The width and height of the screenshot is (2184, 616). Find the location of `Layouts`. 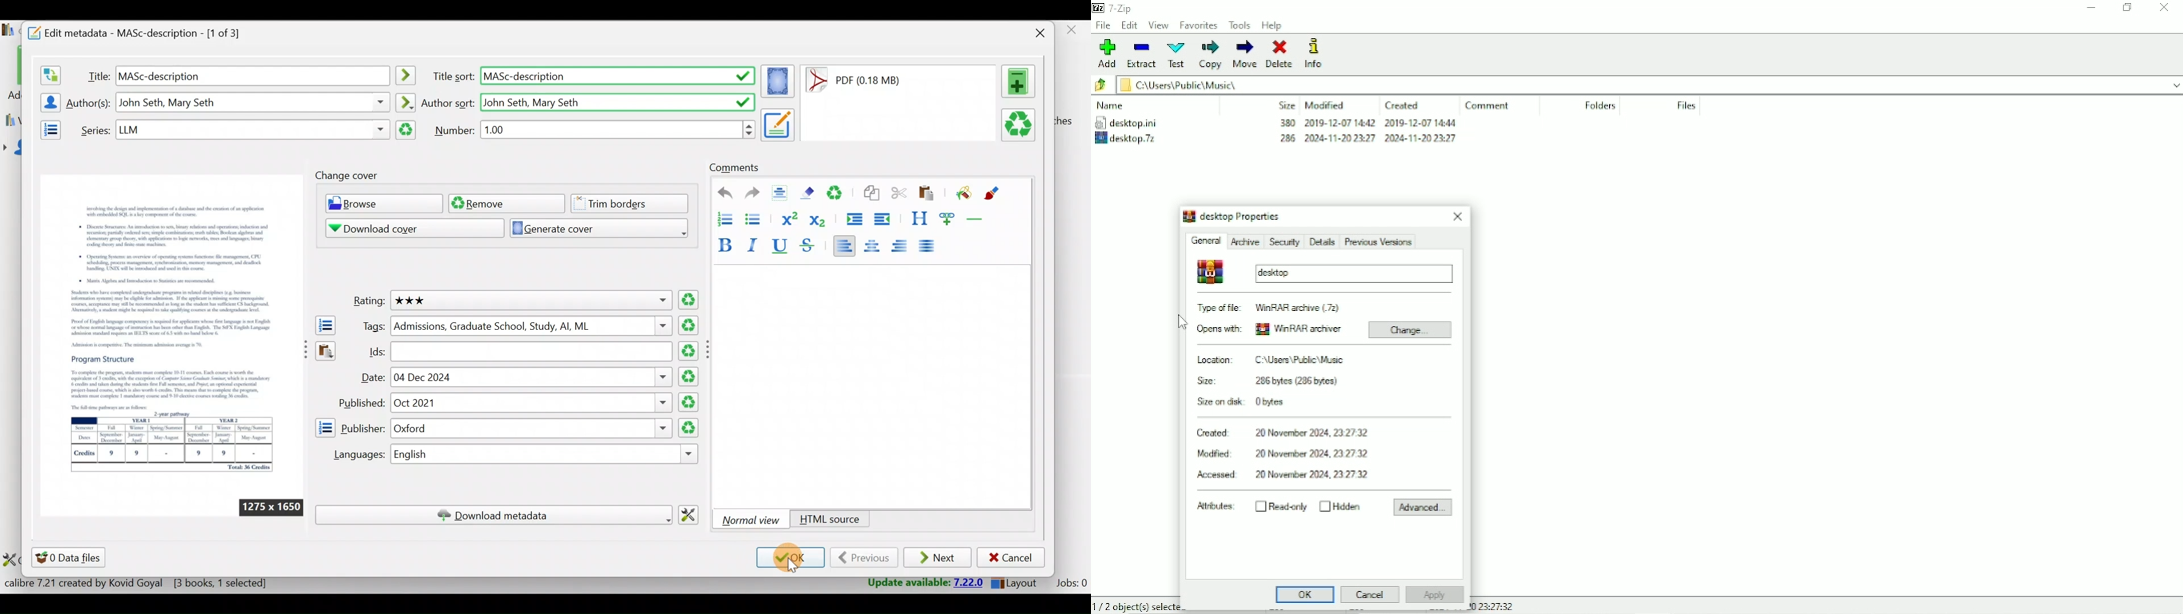

Layouts is located at coordinates (1018, 583).